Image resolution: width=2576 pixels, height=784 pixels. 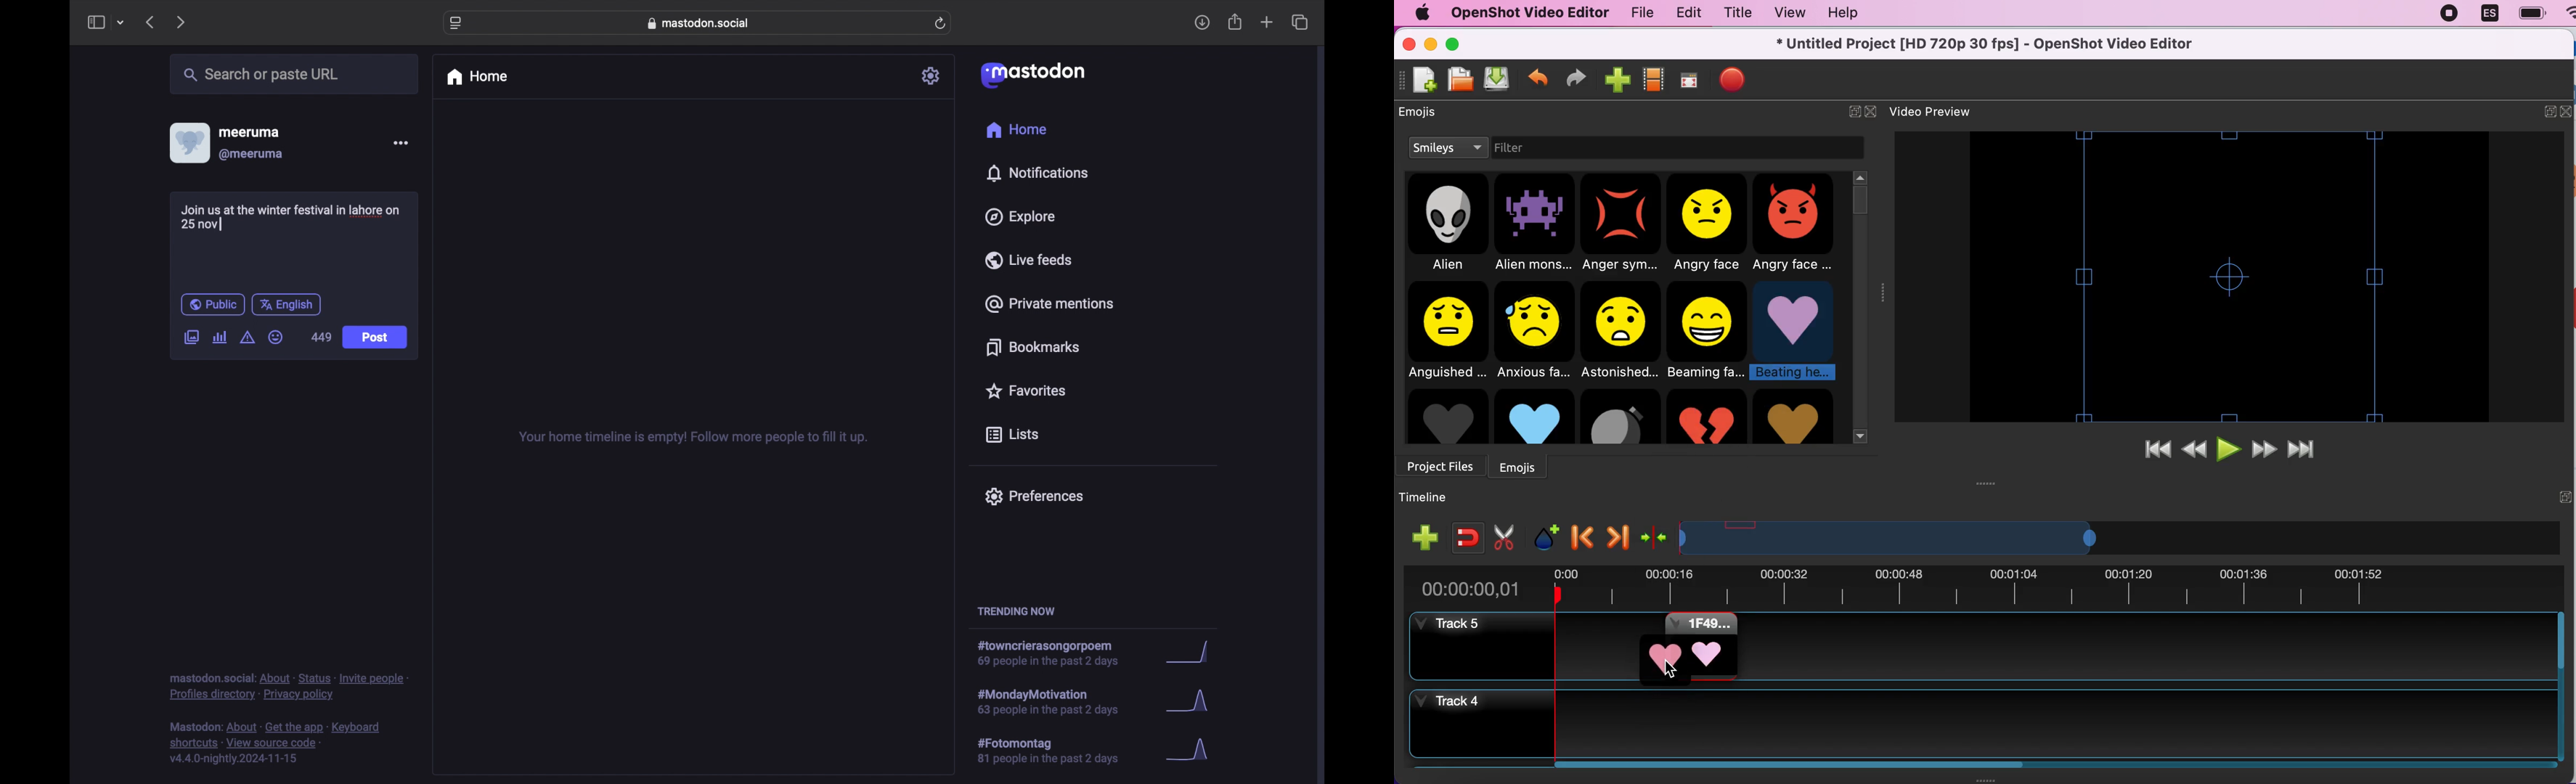 What do you see at coordinates (1684, 12) in the screenshot?
I see `edit` at bounding box center [1684, 12].